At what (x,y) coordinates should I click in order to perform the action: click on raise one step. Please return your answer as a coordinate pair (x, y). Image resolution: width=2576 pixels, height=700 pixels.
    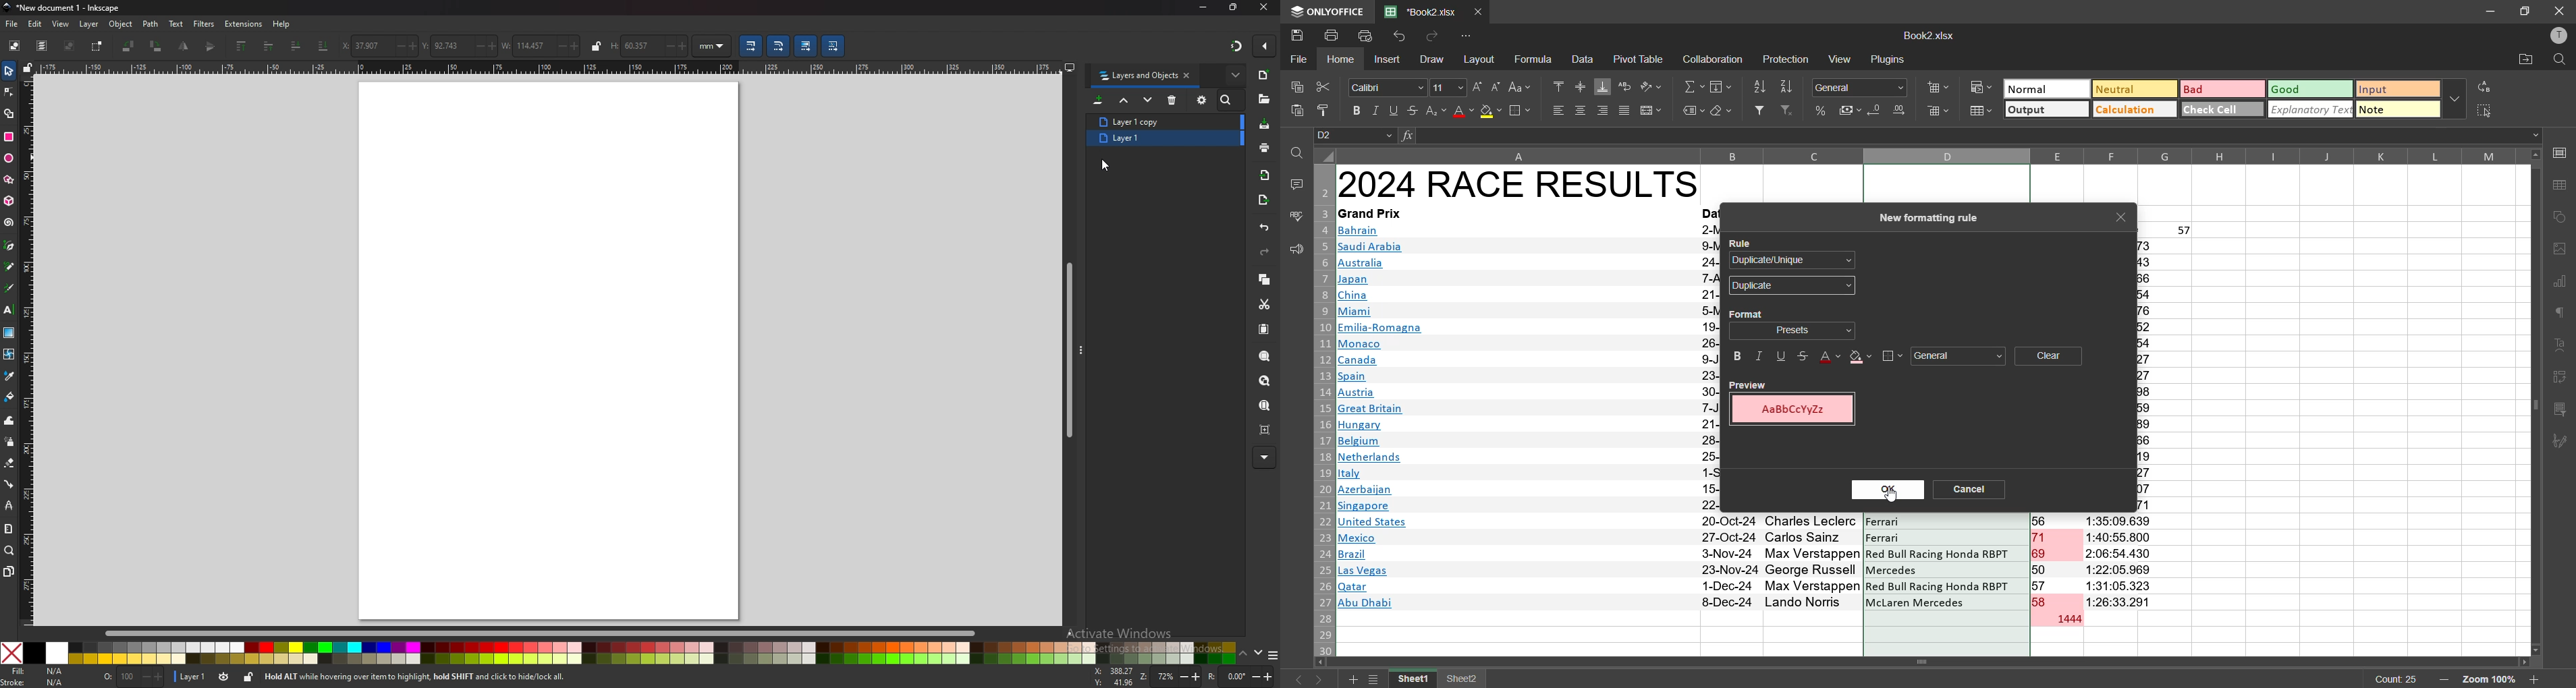
    Looking at the image, I should click on (269, 45).